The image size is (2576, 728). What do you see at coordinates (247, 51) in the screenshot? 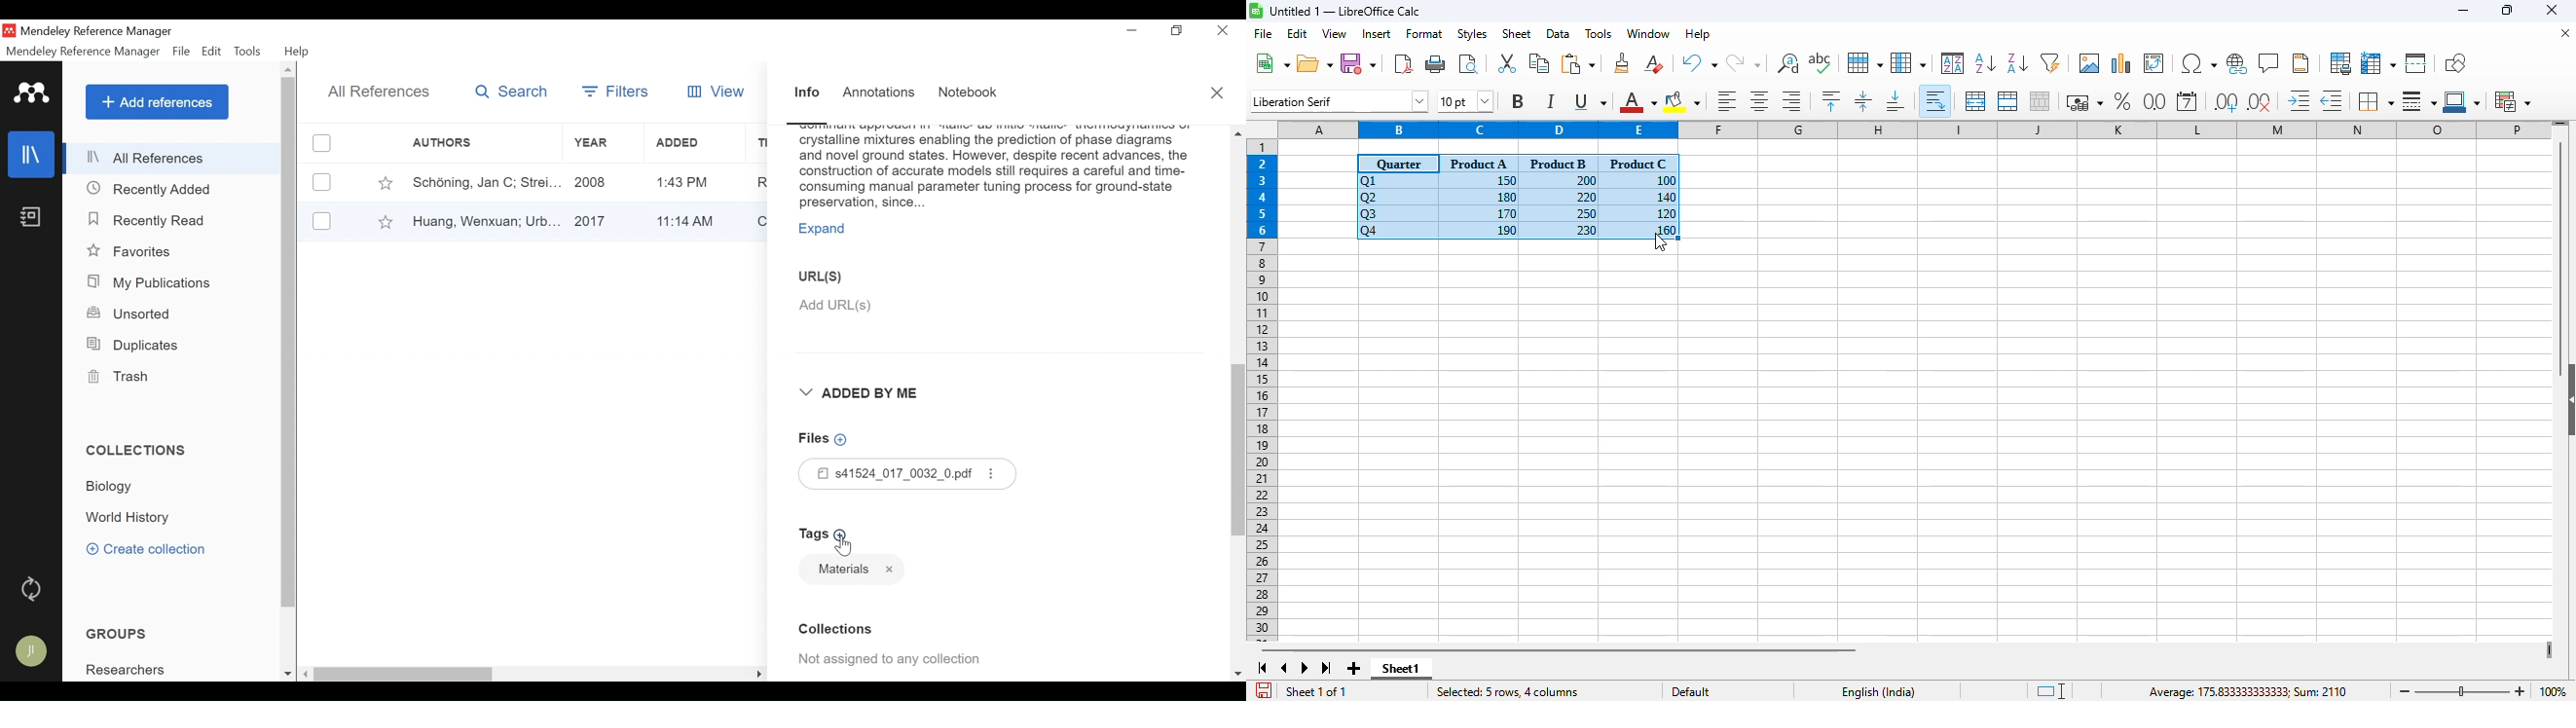
I see `Tools` at bounding box center [247, 51].